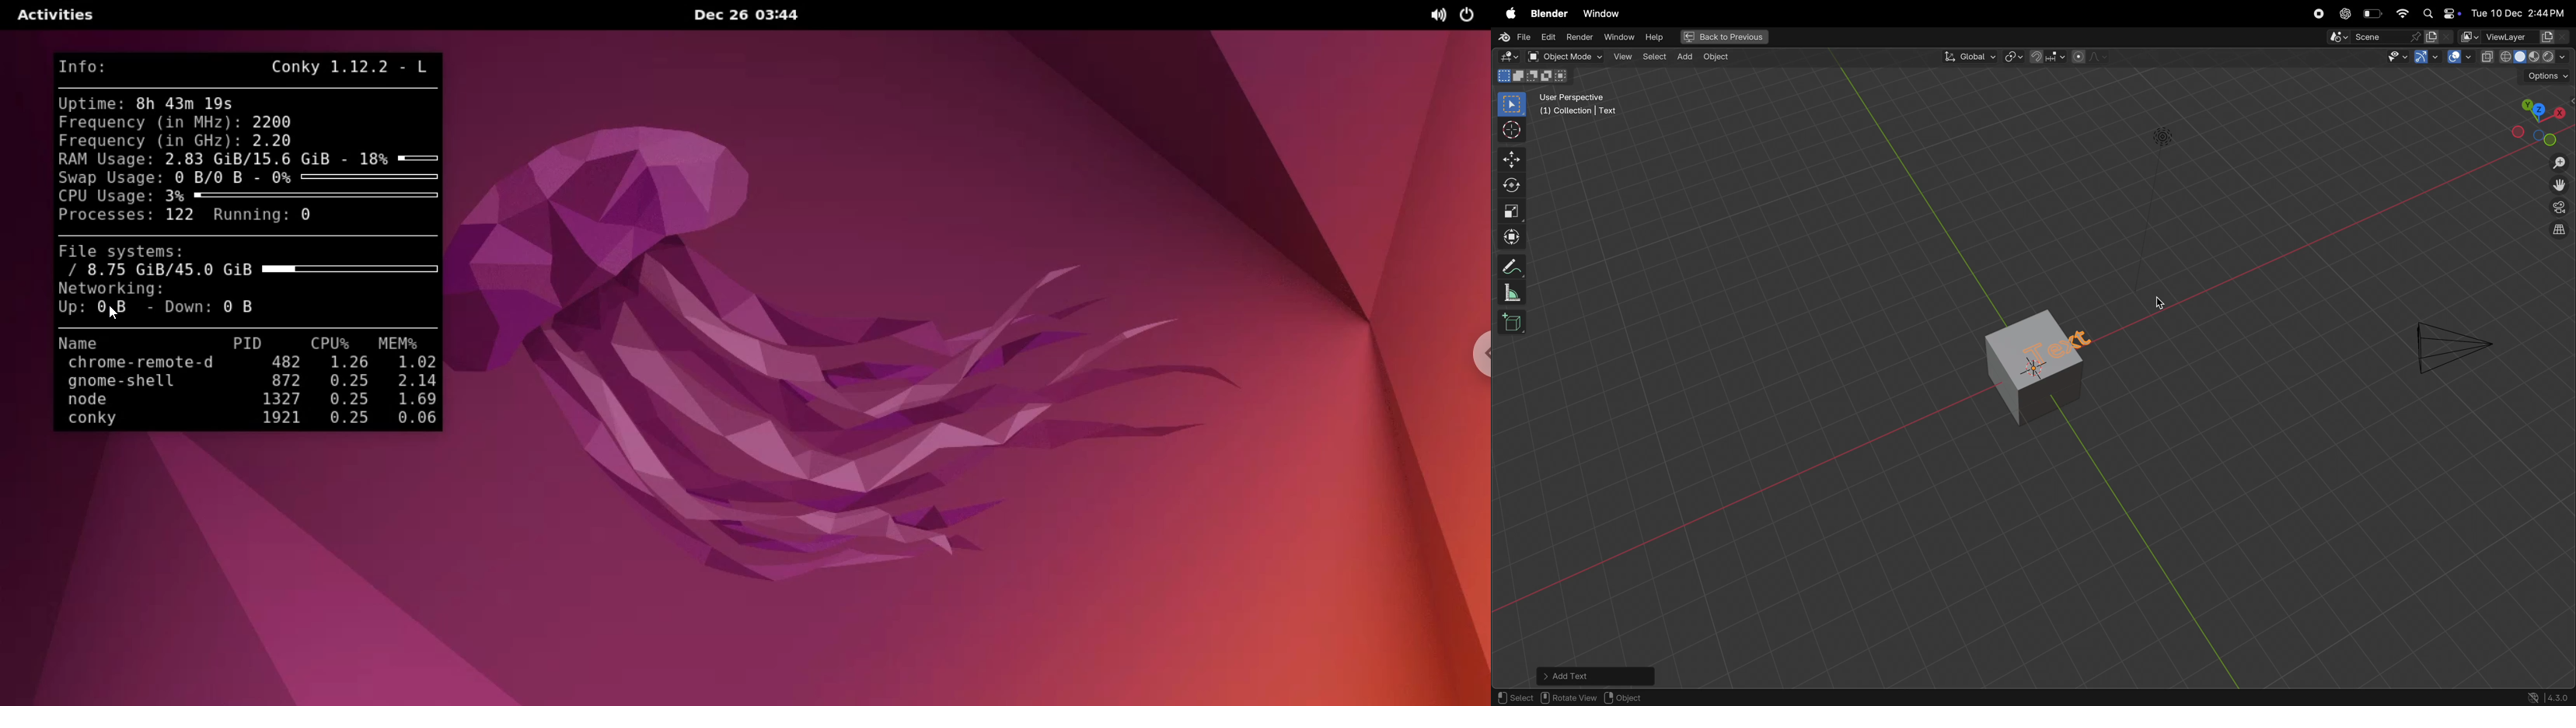  I want to click on Name, so click(90, 346).